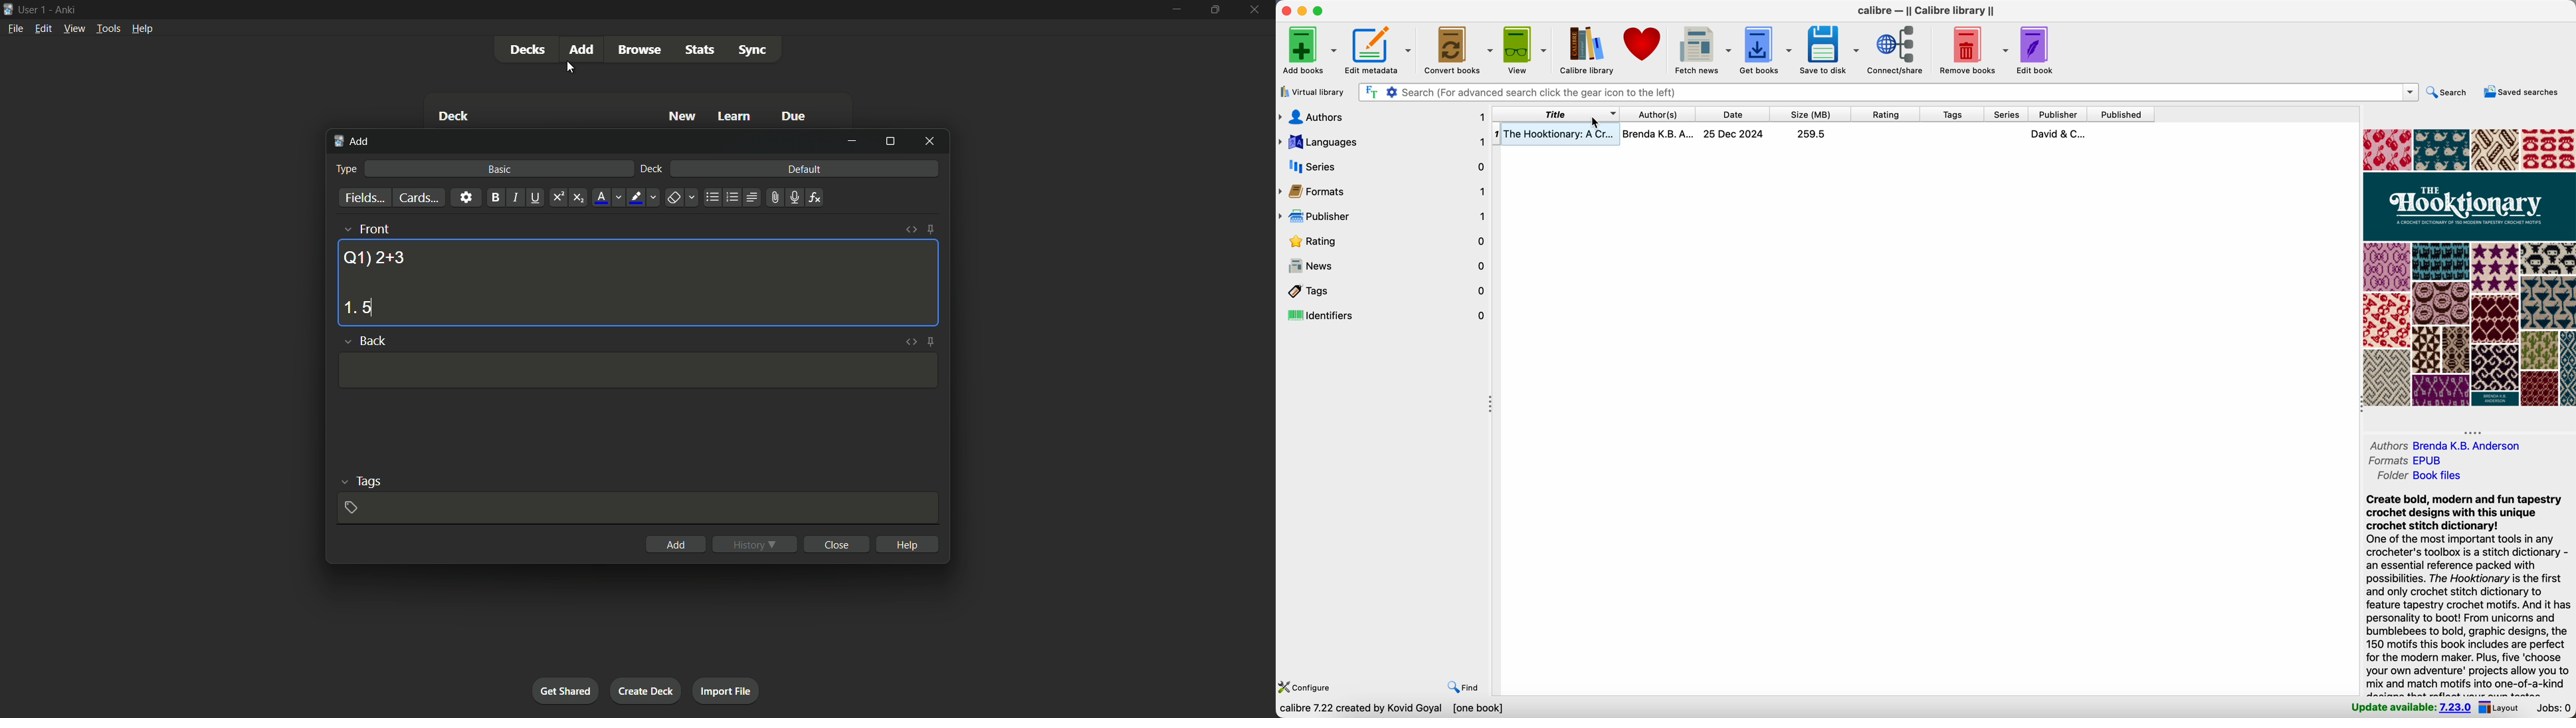 Image resolution: width=2576 pixels, height=728 pixels. What do you see at coordinates (2405, 461) in the screenshot?
I see `formats` at bounding box center [2405, 461].